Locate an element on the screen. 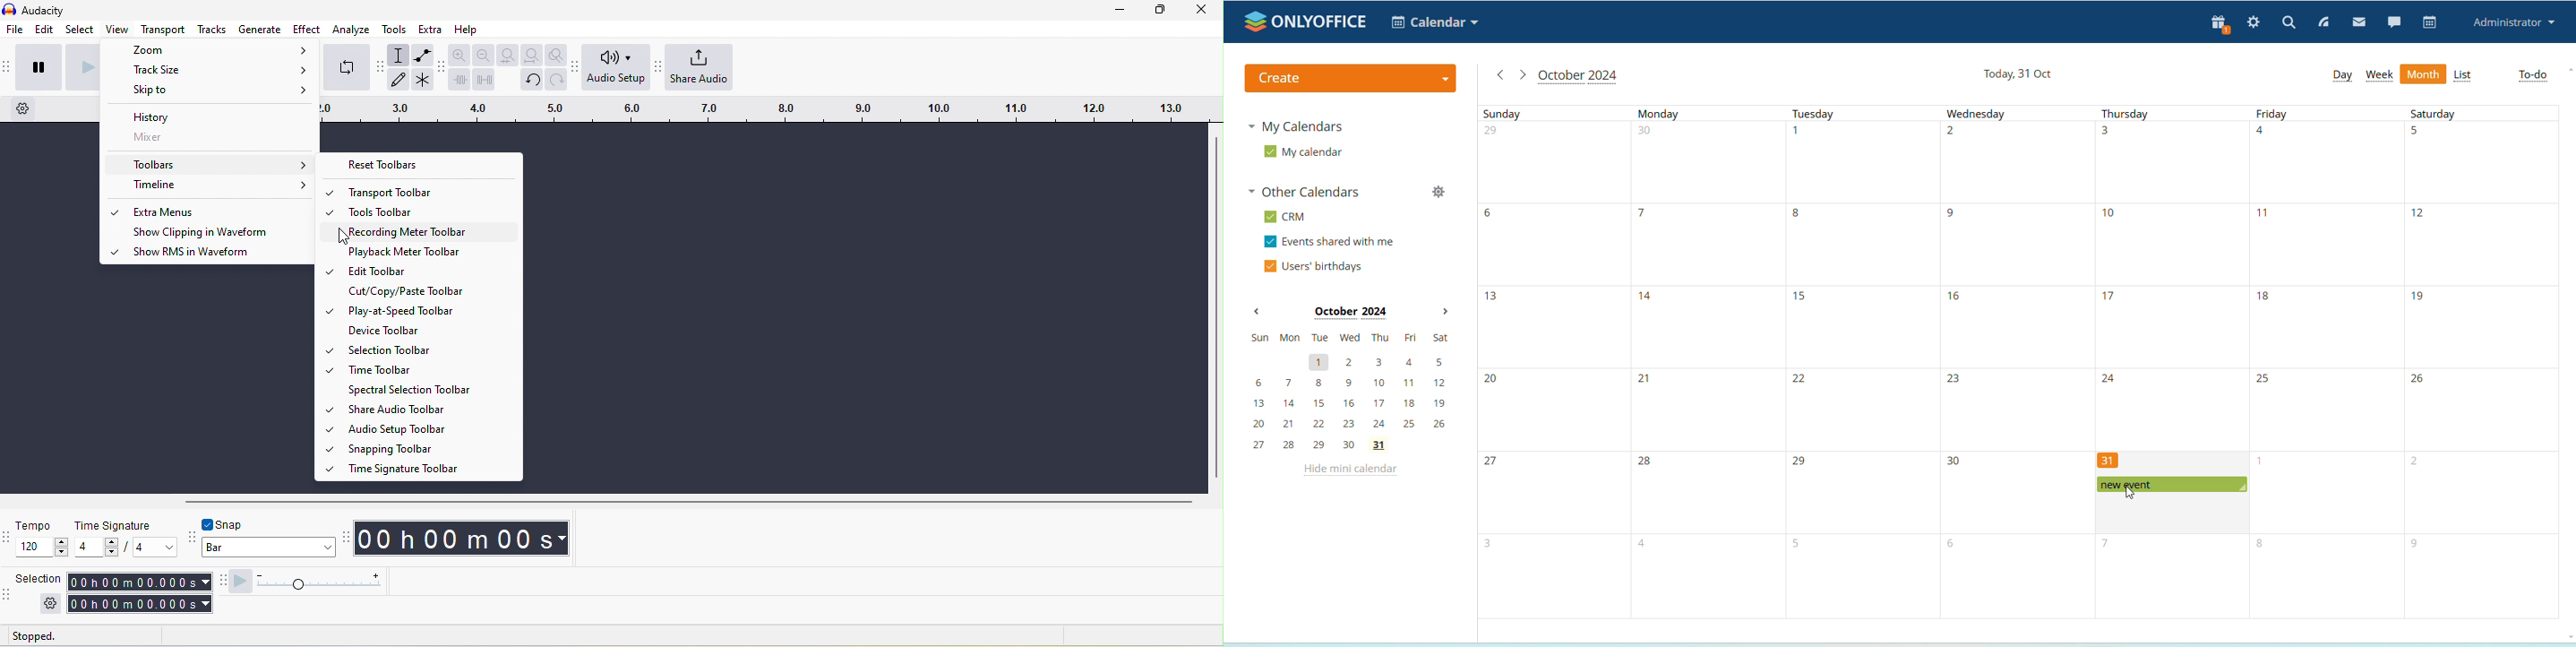  play at speed is located at coordinates (240, 582).